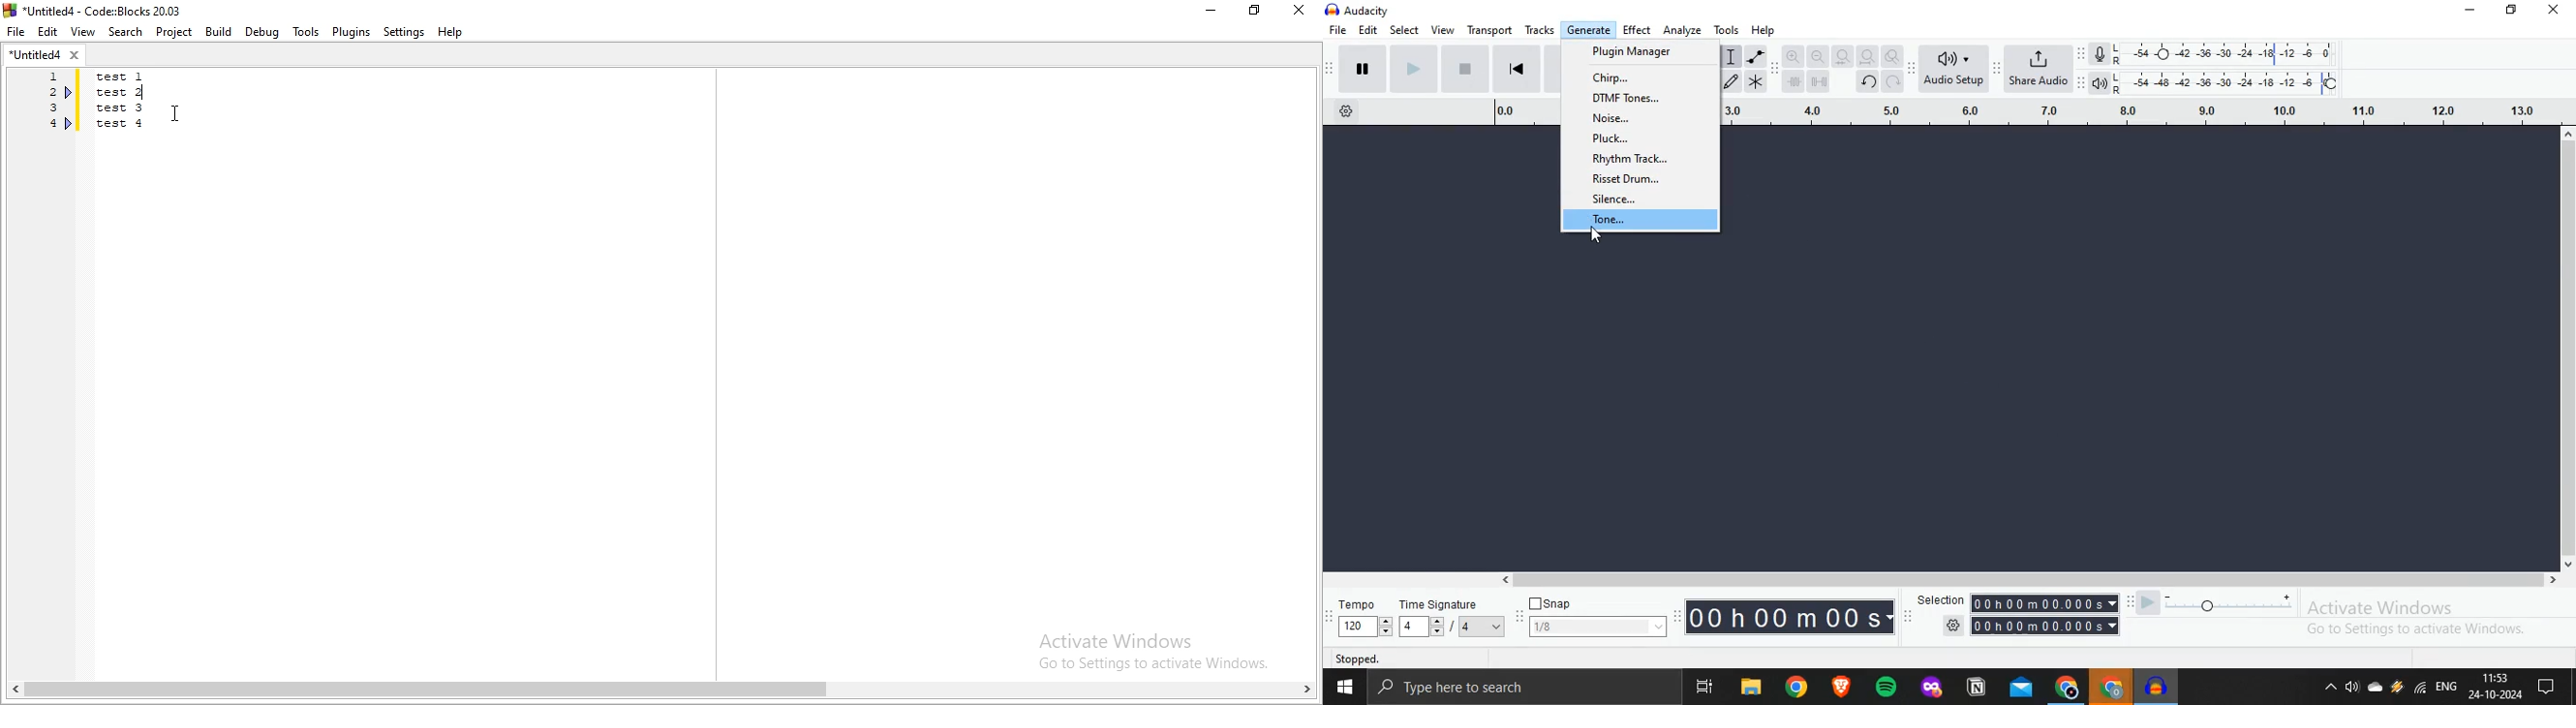 This screenshot has height=728, width=2576. I want to click on Slider, so click(2213, 600).